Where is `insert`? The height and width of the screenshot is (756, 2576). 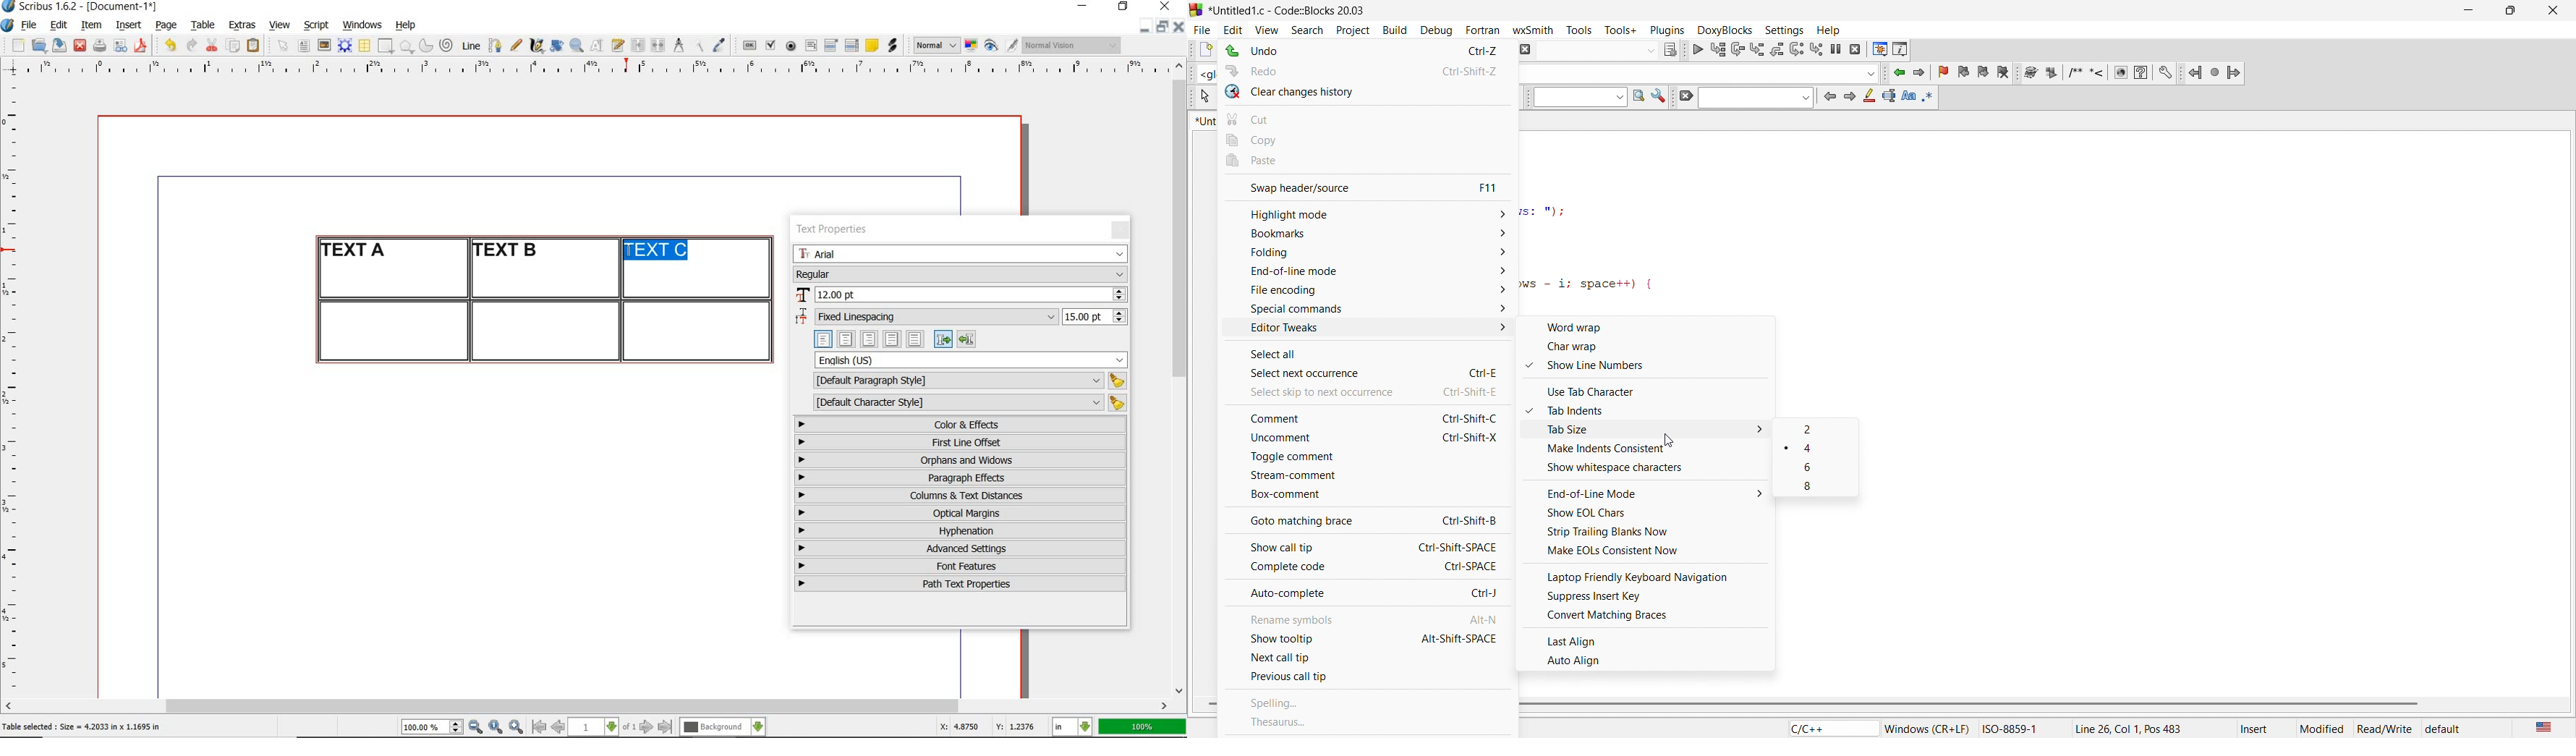 insert is located at coordinates (2259, 727).